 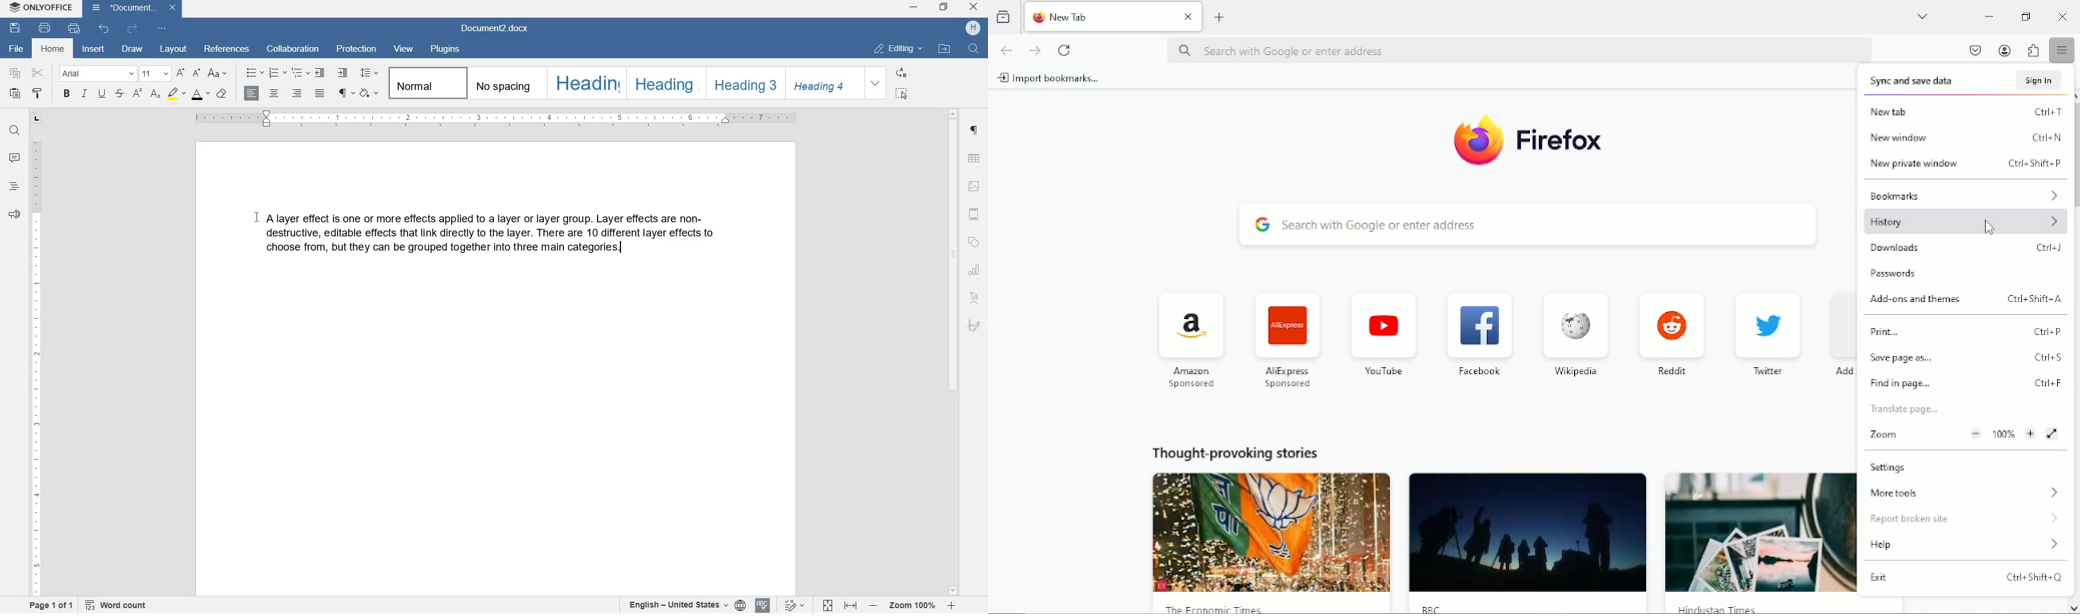 I want to click on print, so click(x=45, y=28).